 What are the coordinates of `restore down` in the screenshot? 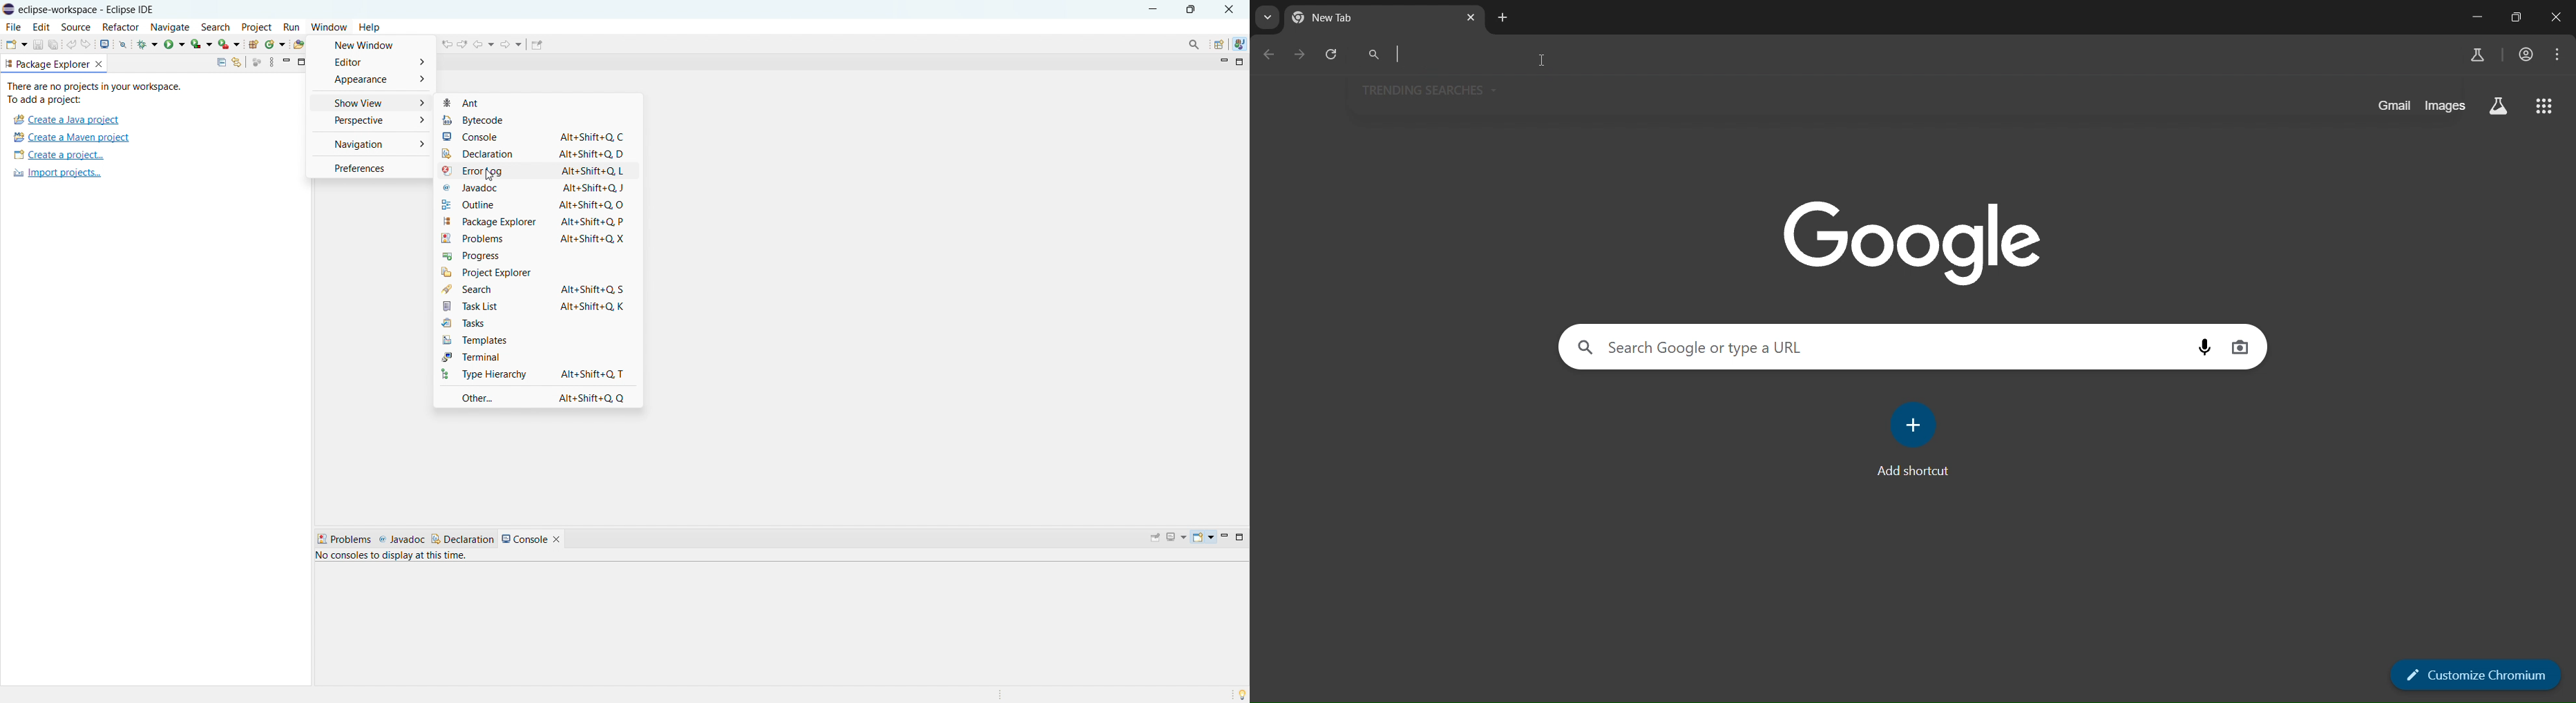 It's located at (2521, 16).